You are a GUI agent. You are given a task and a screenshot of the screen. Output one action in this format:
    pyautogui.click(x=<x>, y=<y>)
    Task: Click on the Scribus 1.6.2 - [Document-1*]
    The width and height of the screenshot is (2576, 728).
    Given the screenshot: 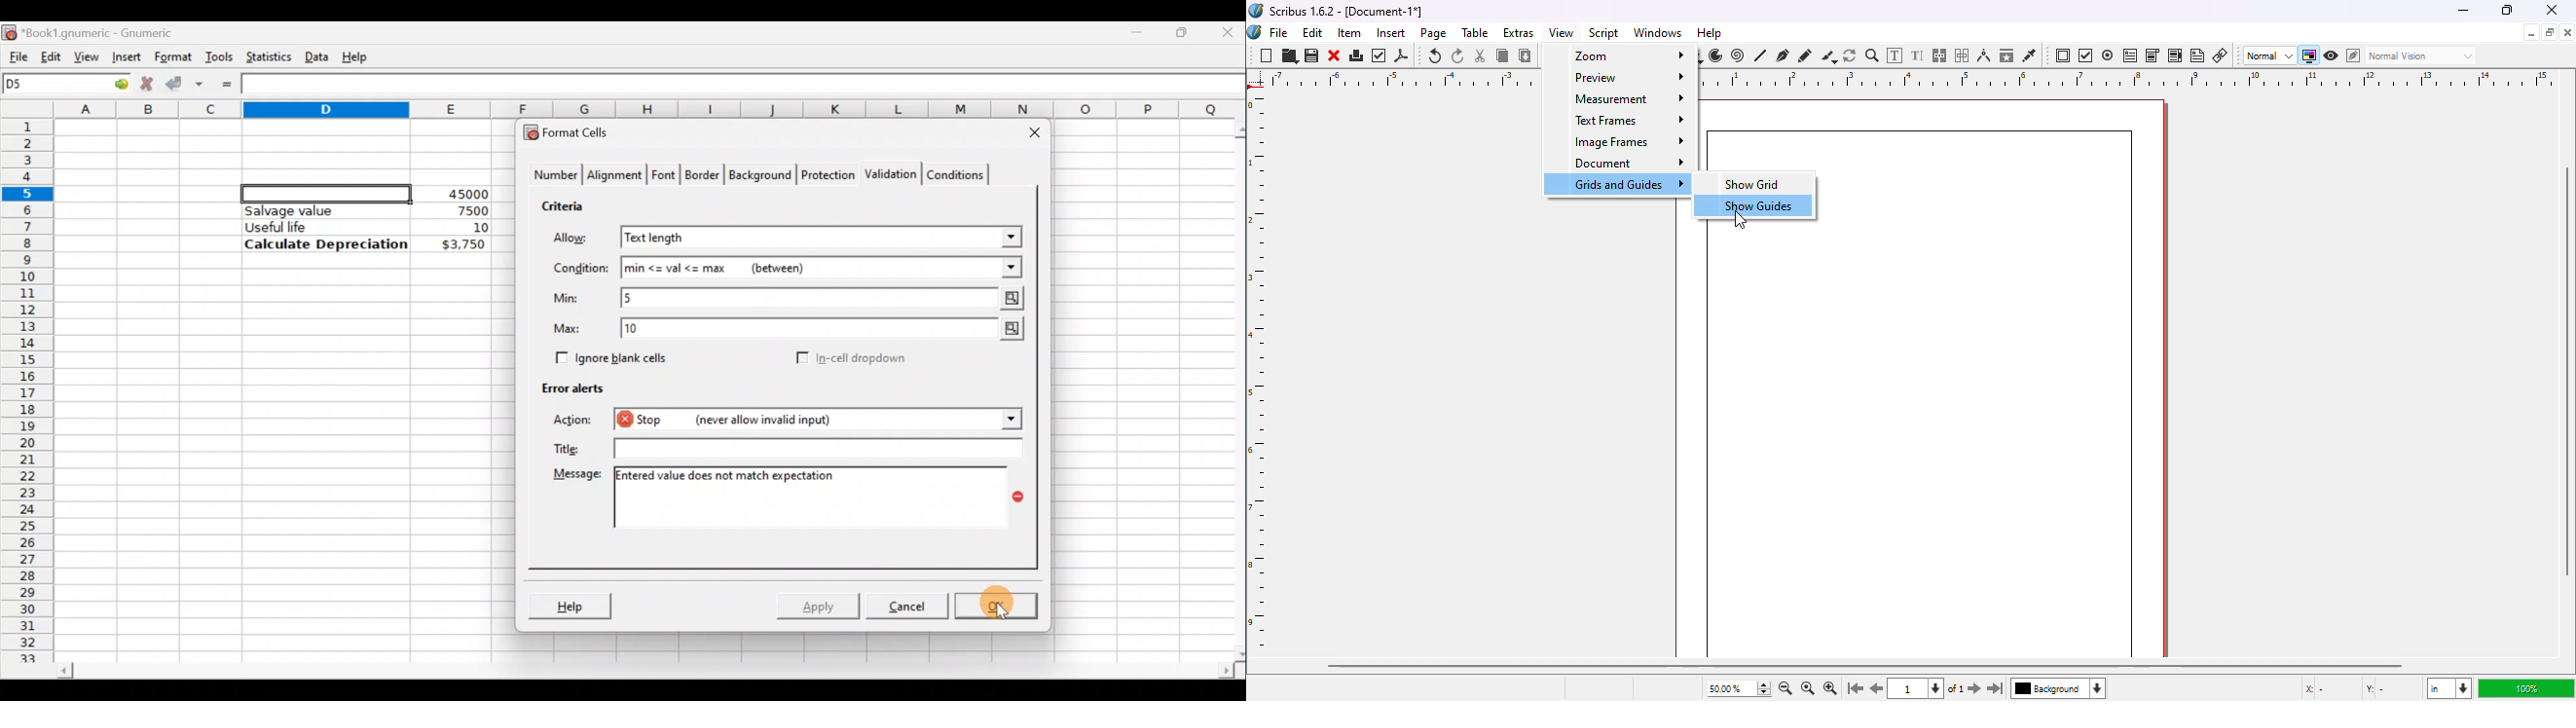 What is the action you would take?
    pyautogui.click(x=1347, y=11)
    